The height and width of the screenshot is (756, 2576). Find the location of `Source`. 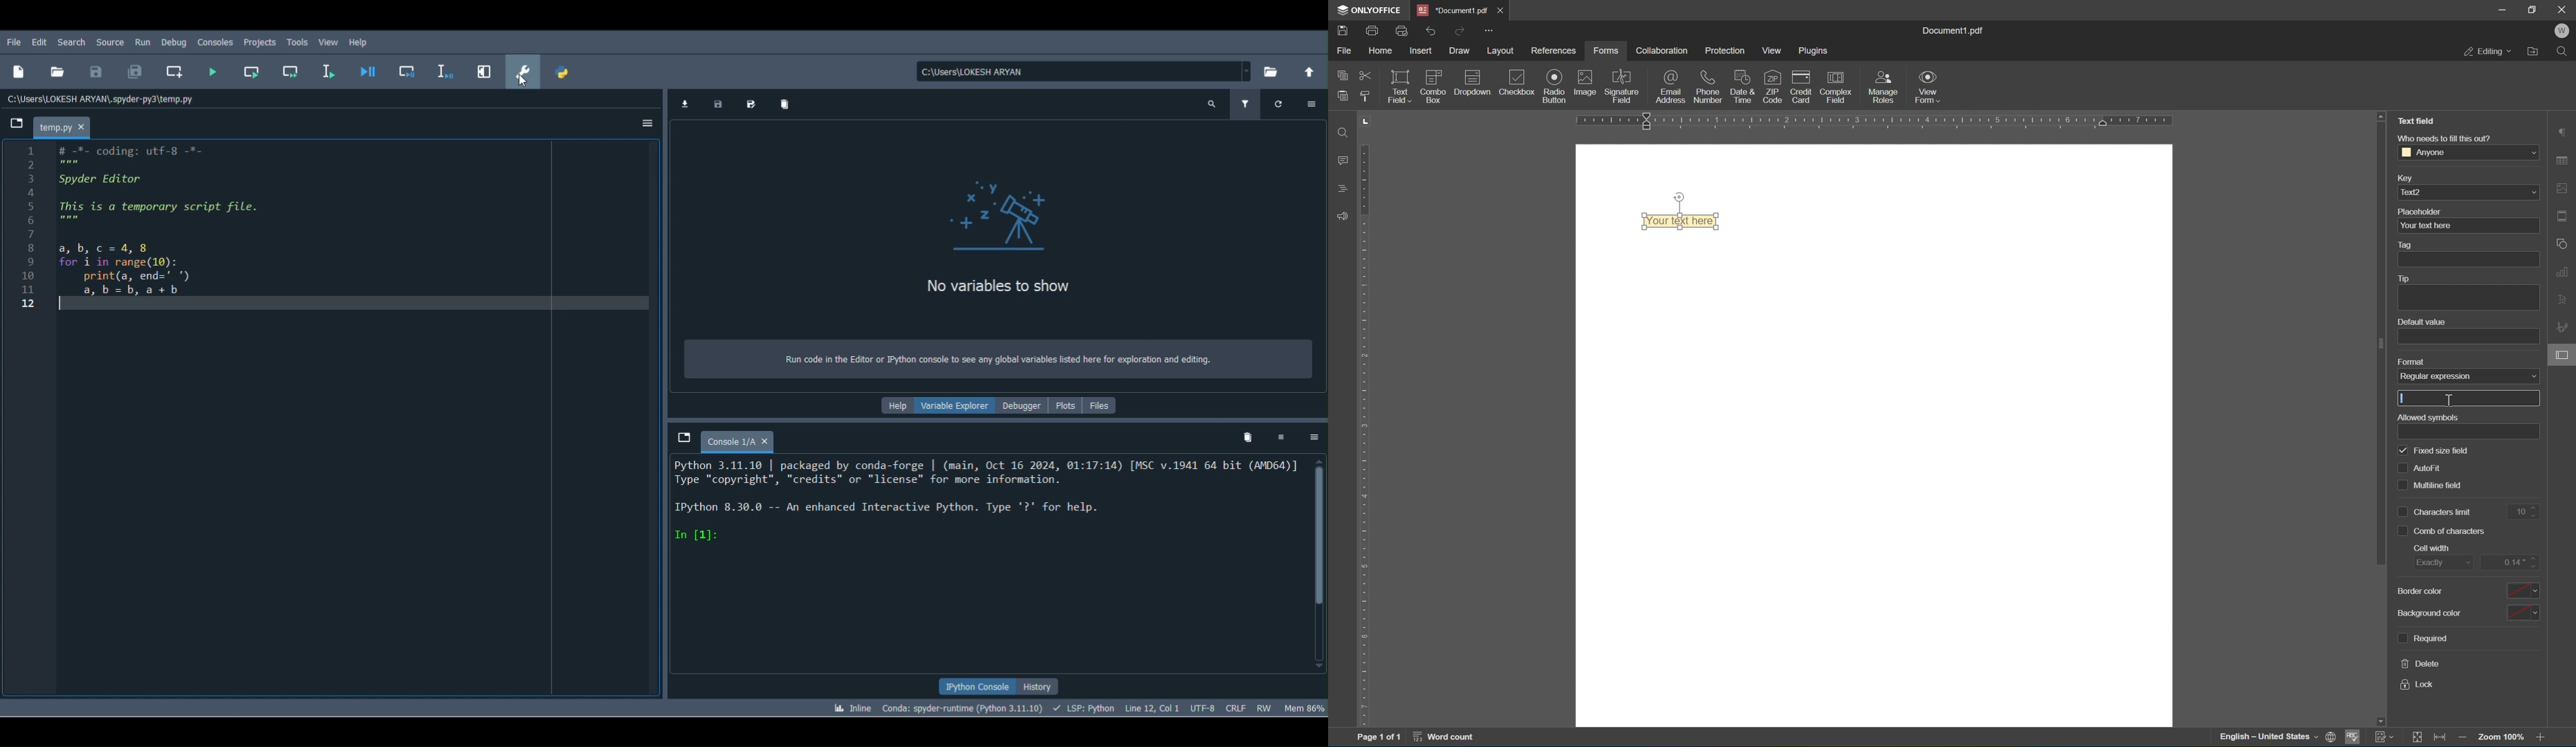

Source is located at coordinates (111, 42).